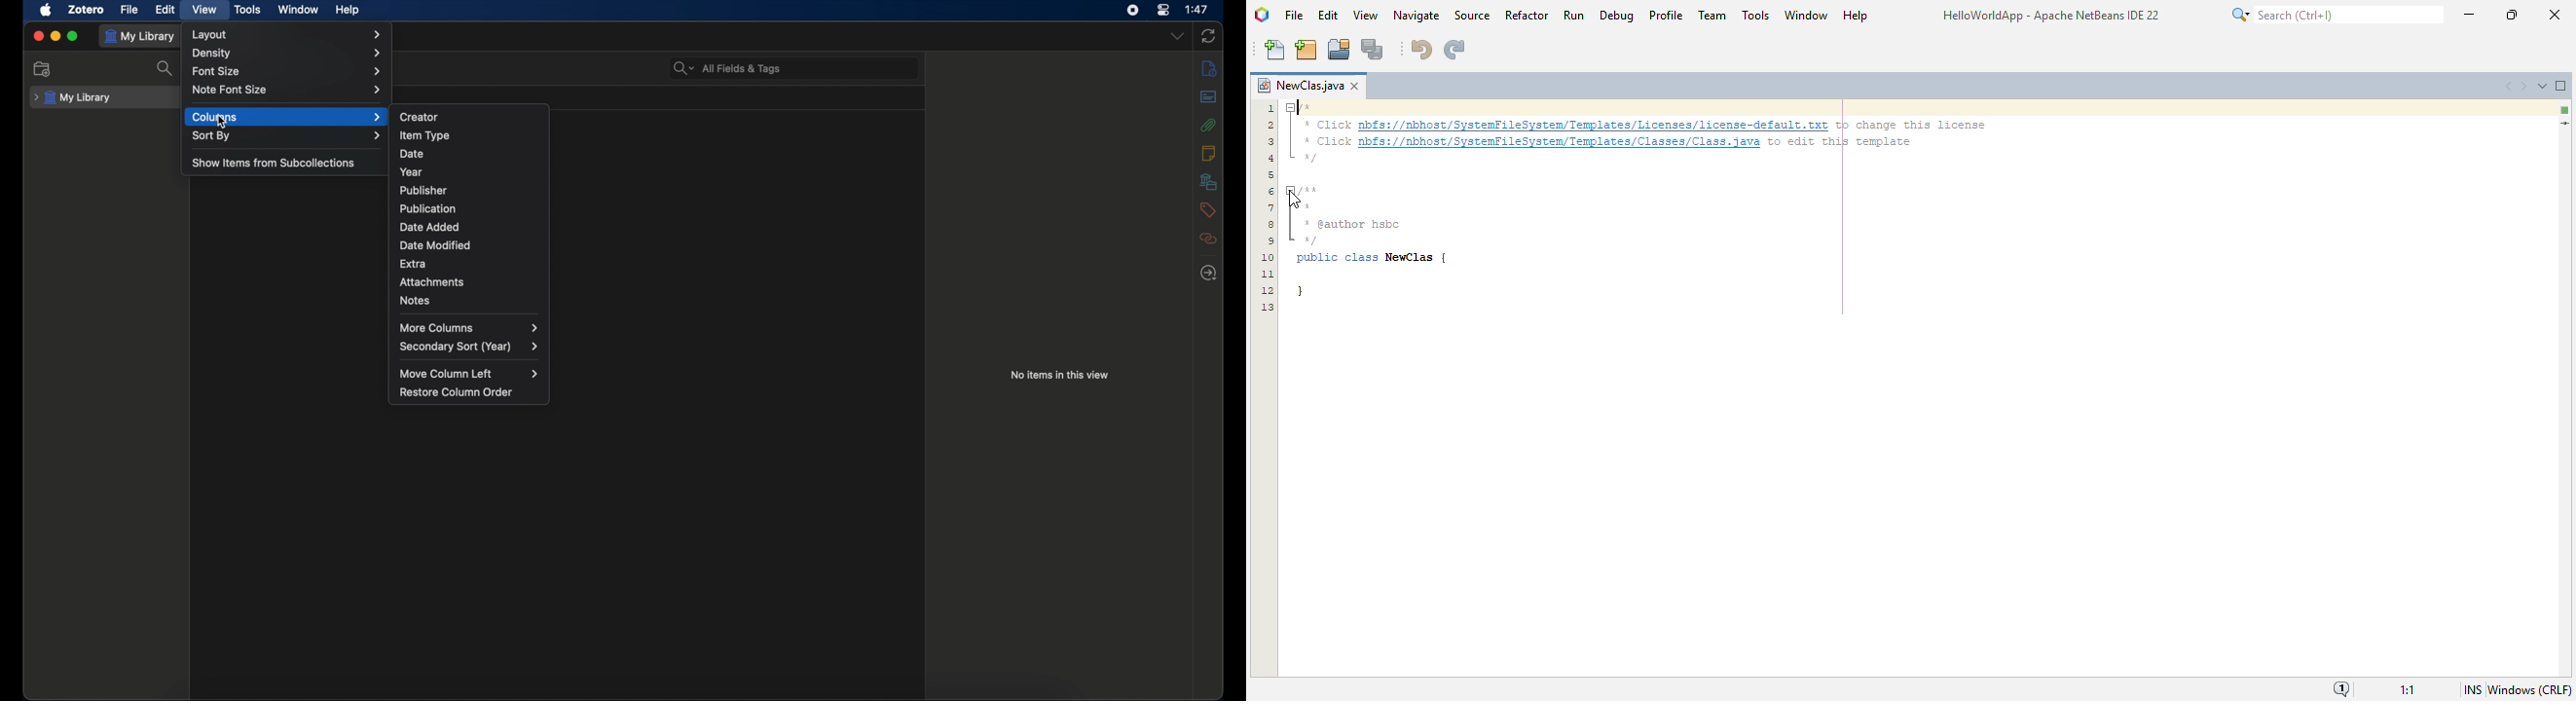 This screenshot has height=728, width=2576. Describe the element at coordinates (75, 98) in the screenshot. I see `my library` at that location.